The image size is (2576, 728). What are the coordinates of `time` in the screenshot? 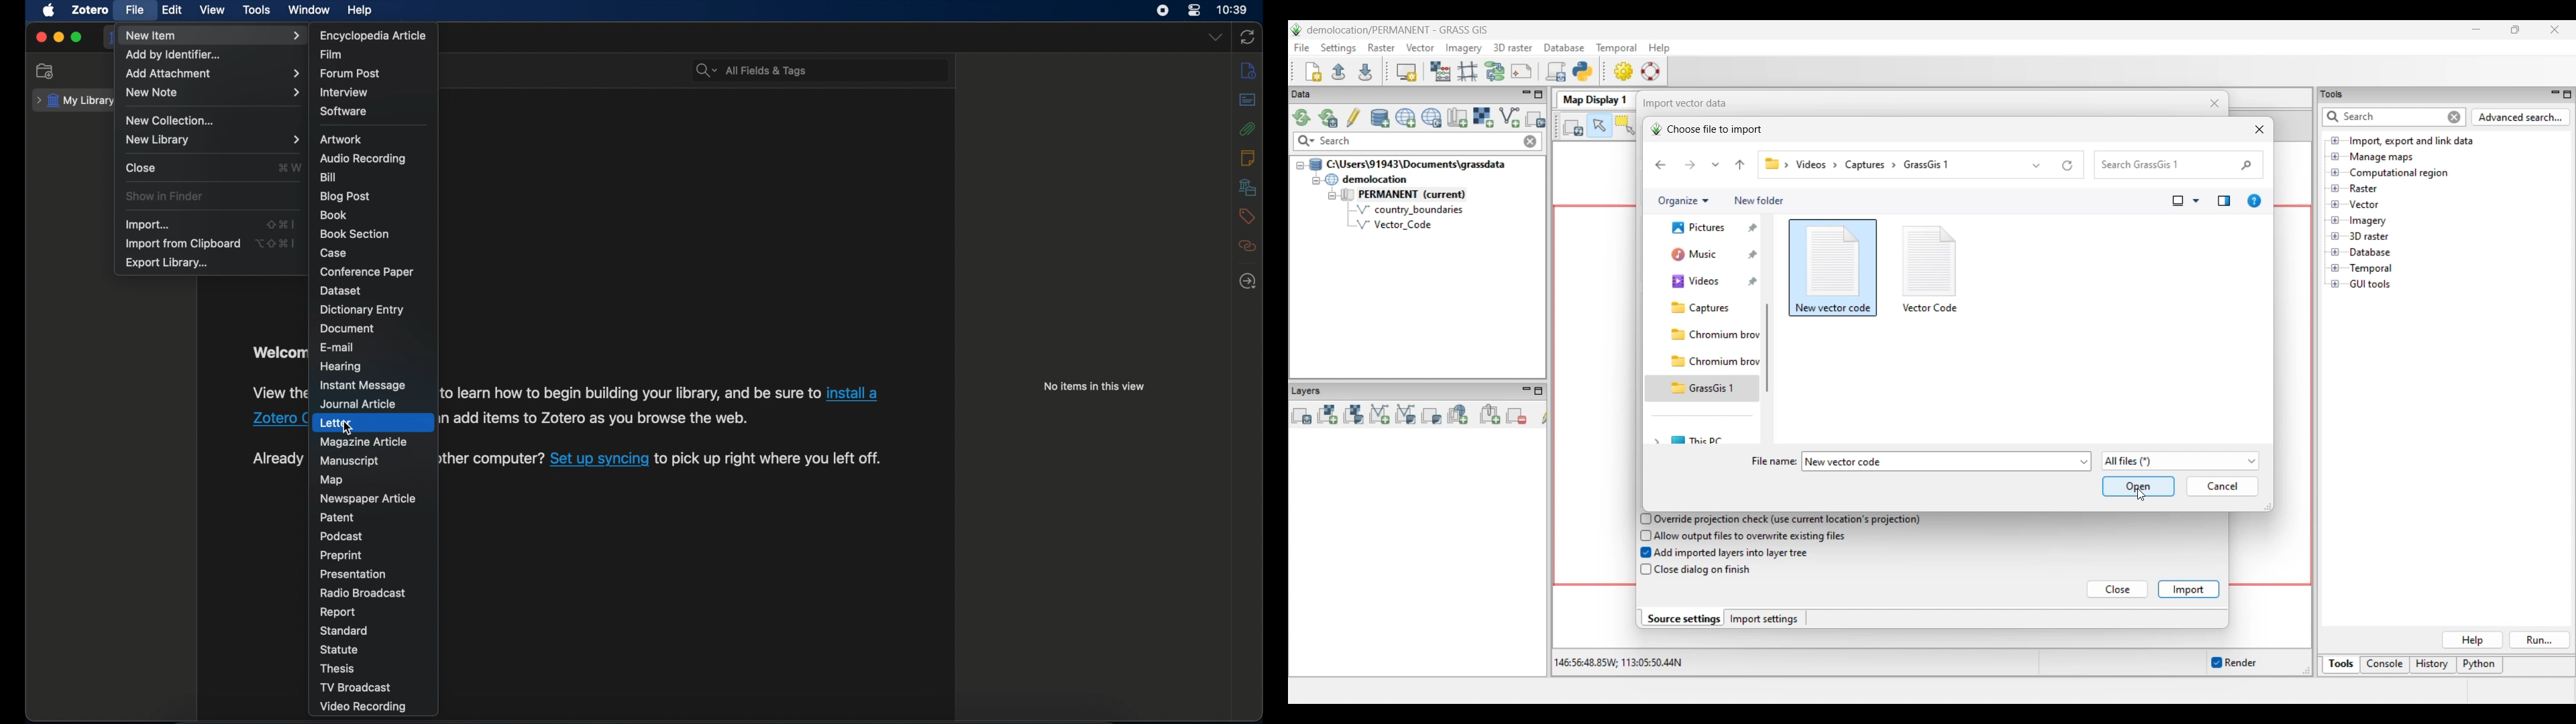 It's located at (1232, 10).